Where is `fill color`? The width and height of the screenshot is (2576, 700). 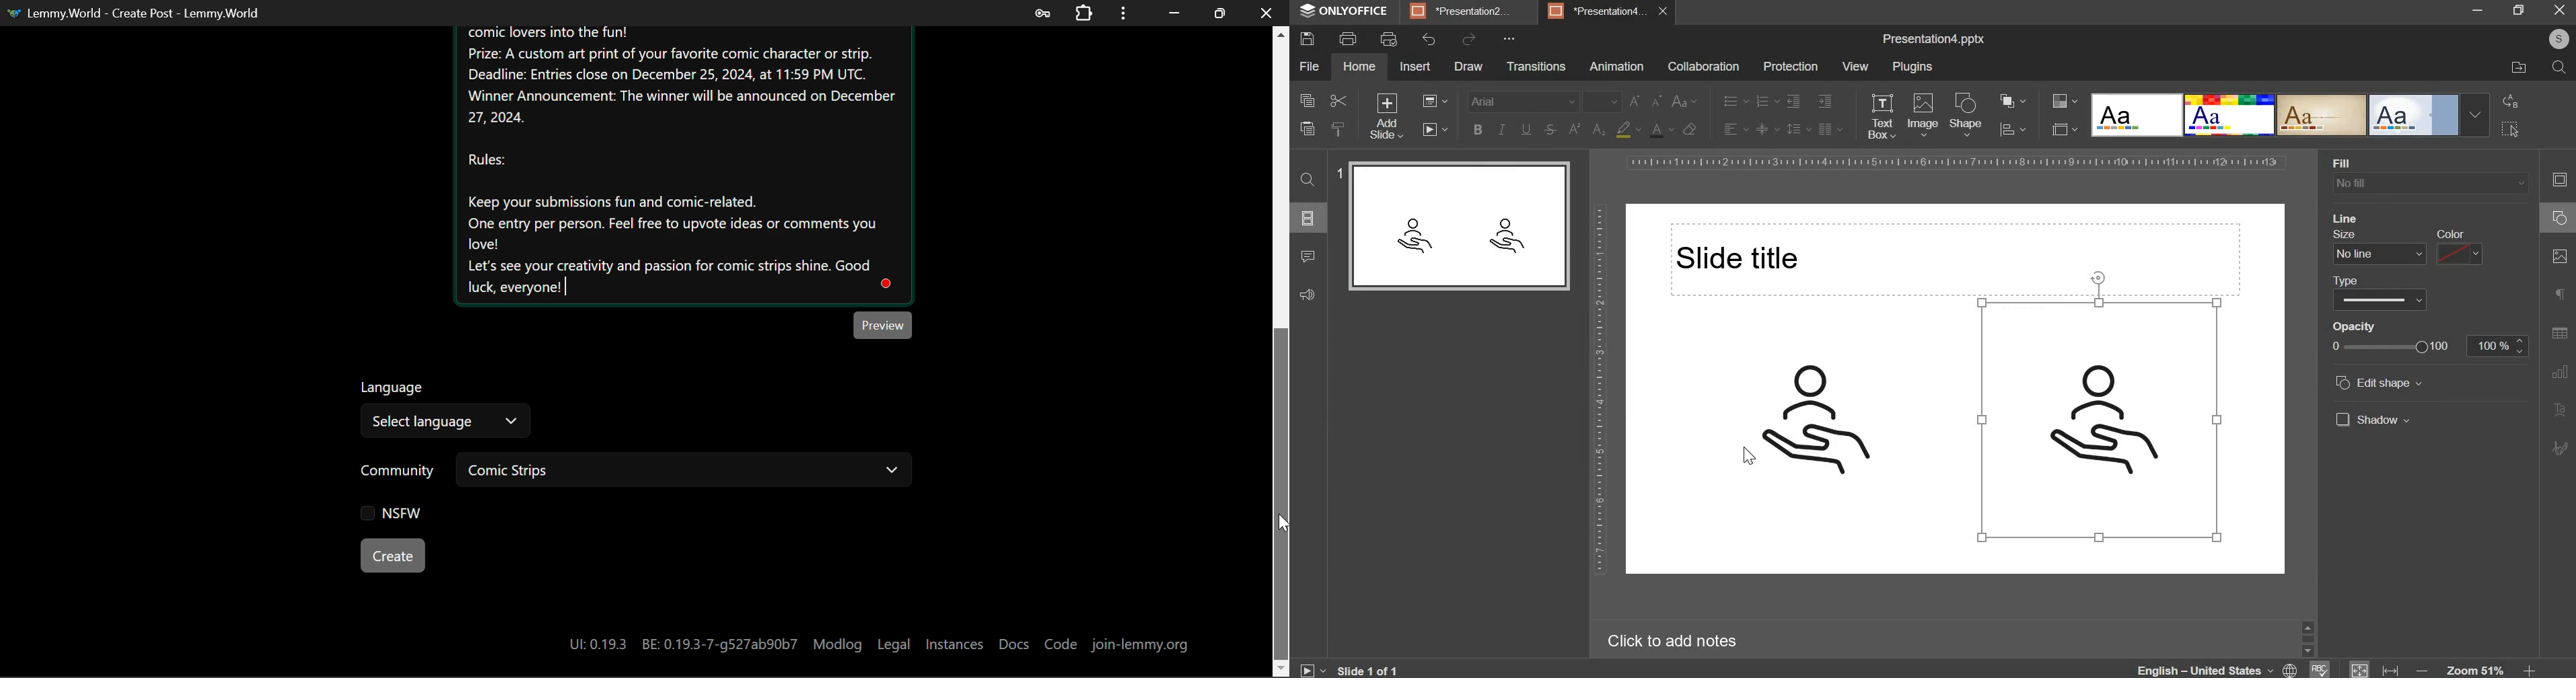
fill color is located at coordinates (1626, 130).